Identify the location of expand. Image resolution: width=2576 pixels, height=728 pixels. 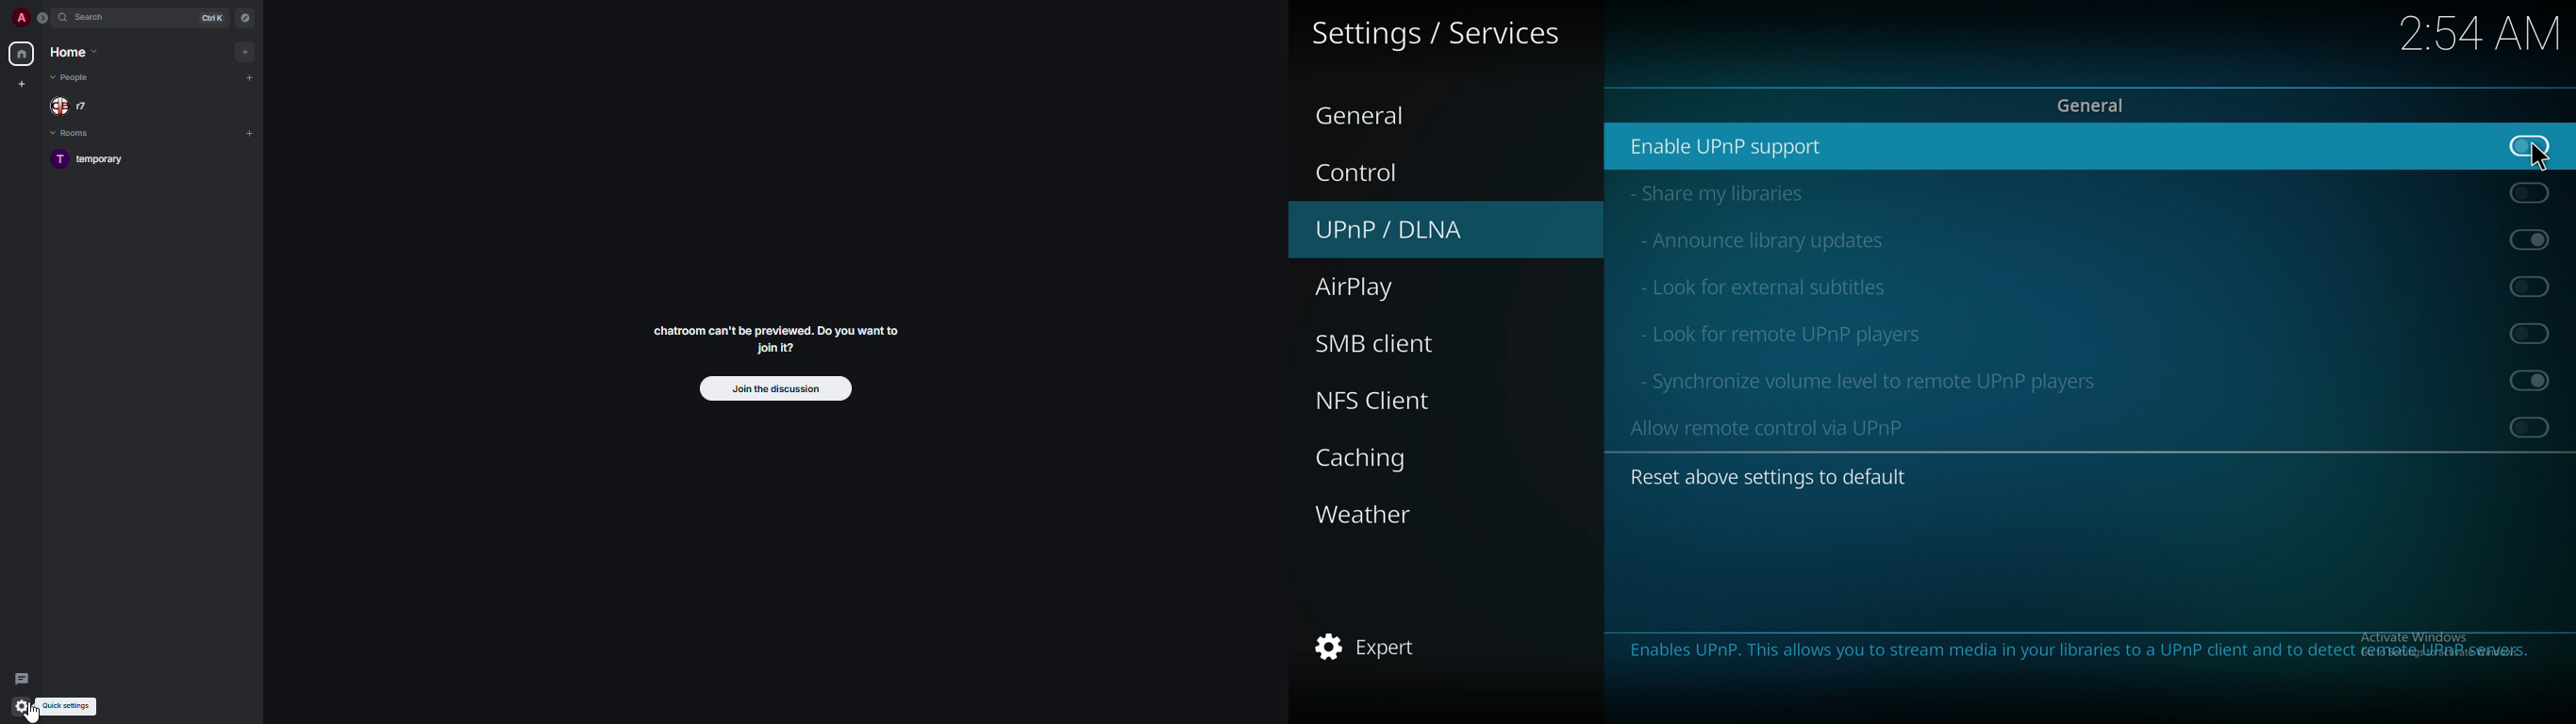
(45, 17).